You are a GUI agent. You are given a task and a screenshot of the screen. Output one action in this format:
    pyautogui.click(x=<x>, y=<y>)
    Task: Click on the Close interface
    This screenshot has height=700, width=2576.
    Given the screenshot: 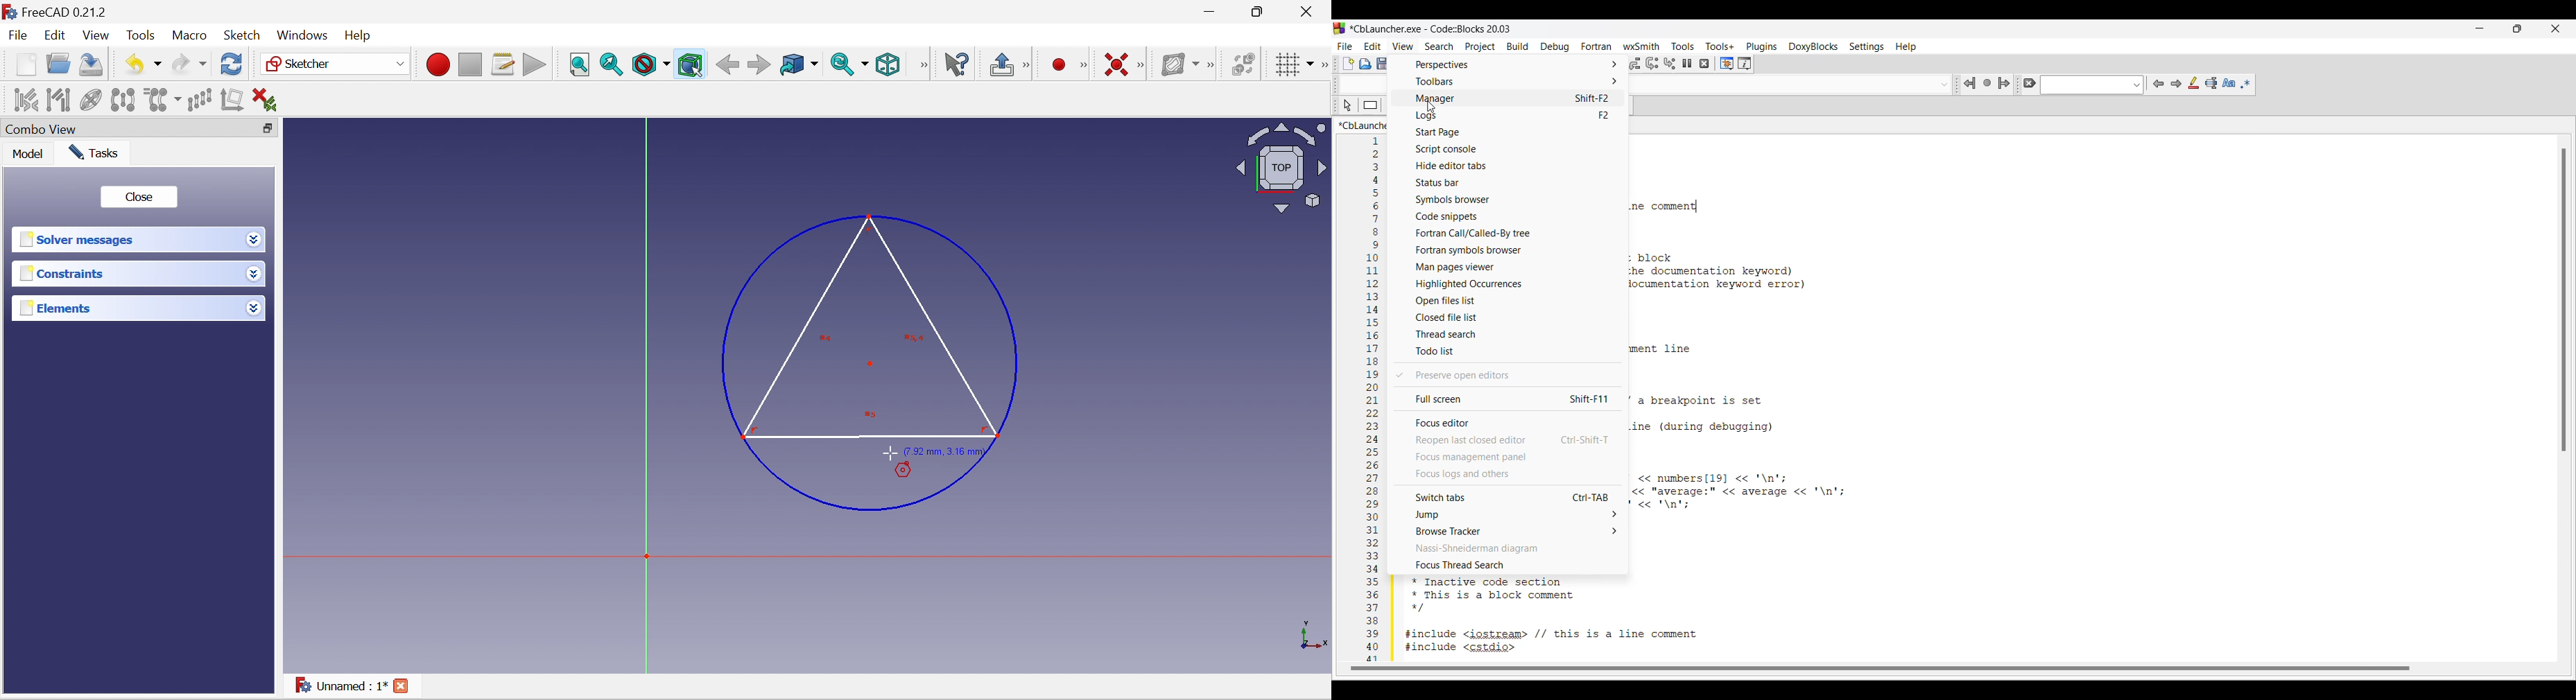 What is the action you would take?
    pyautogui.click(x=2556, y=29)
    